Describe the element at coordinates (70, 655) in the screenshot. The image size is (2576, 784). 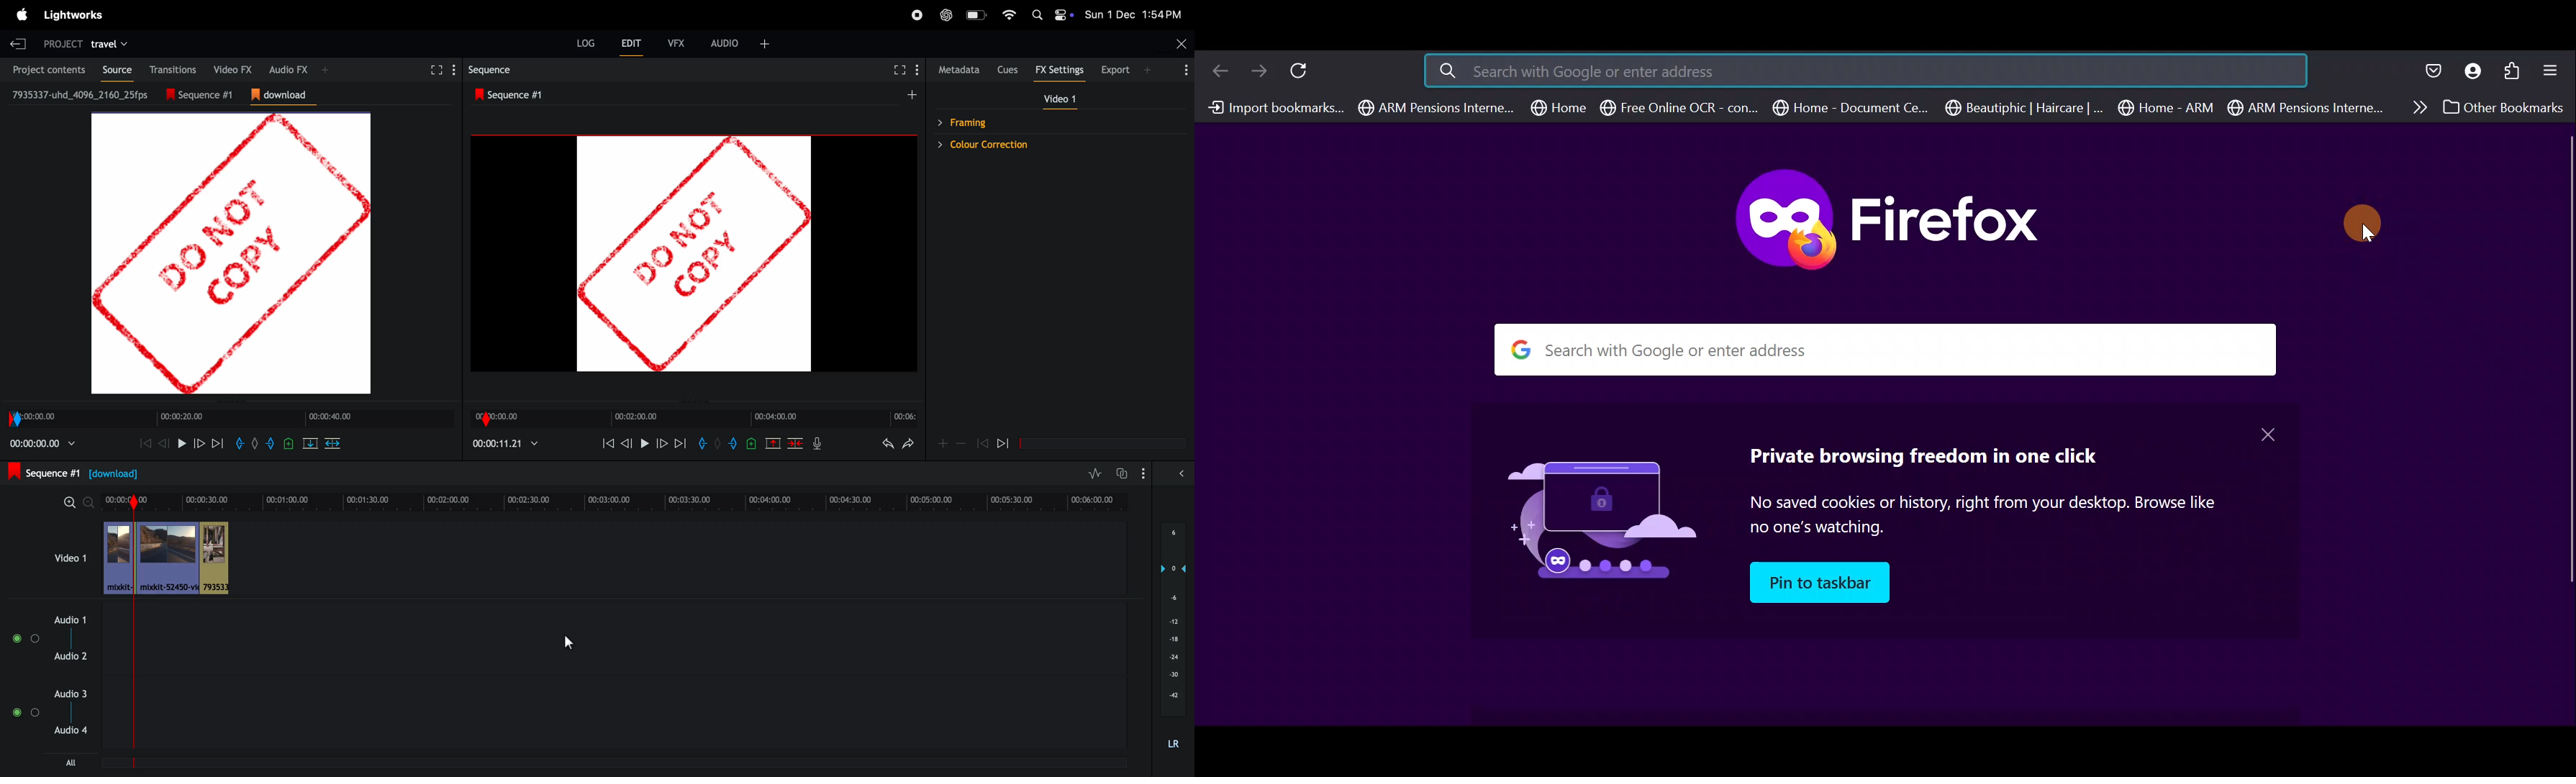
I see `audio 2` at that location.